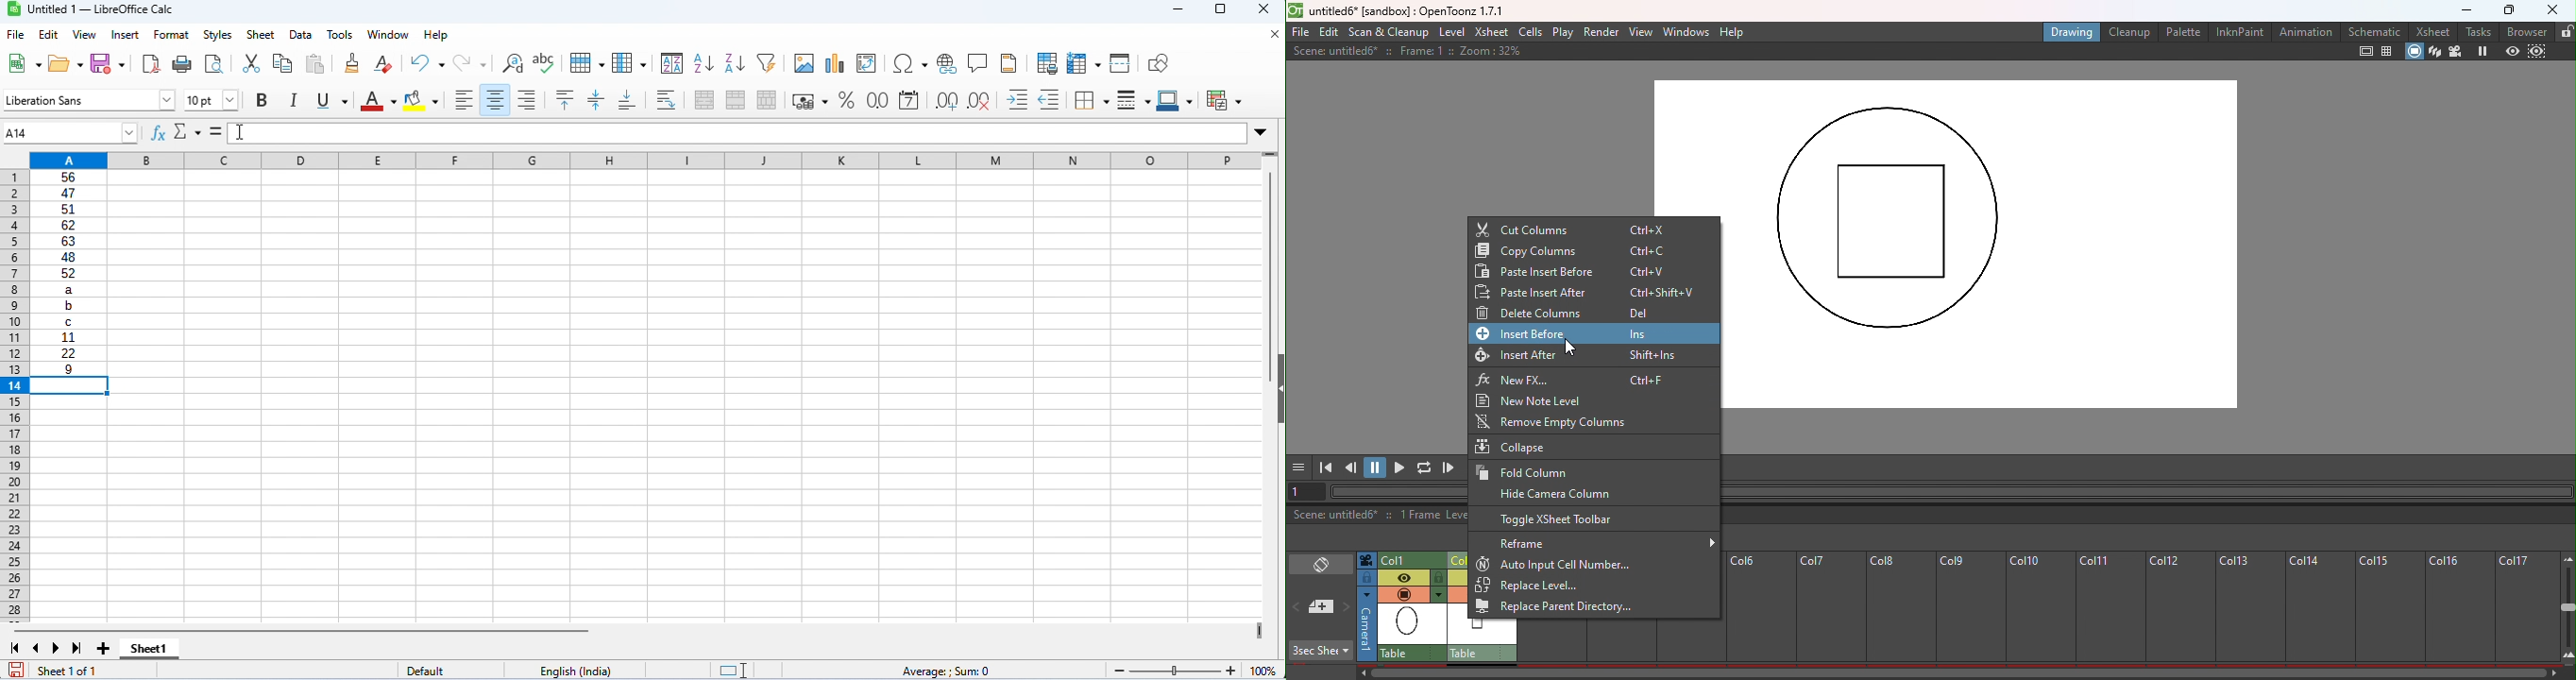  I want to click on Vertical slide bar, so click(1271, 277).